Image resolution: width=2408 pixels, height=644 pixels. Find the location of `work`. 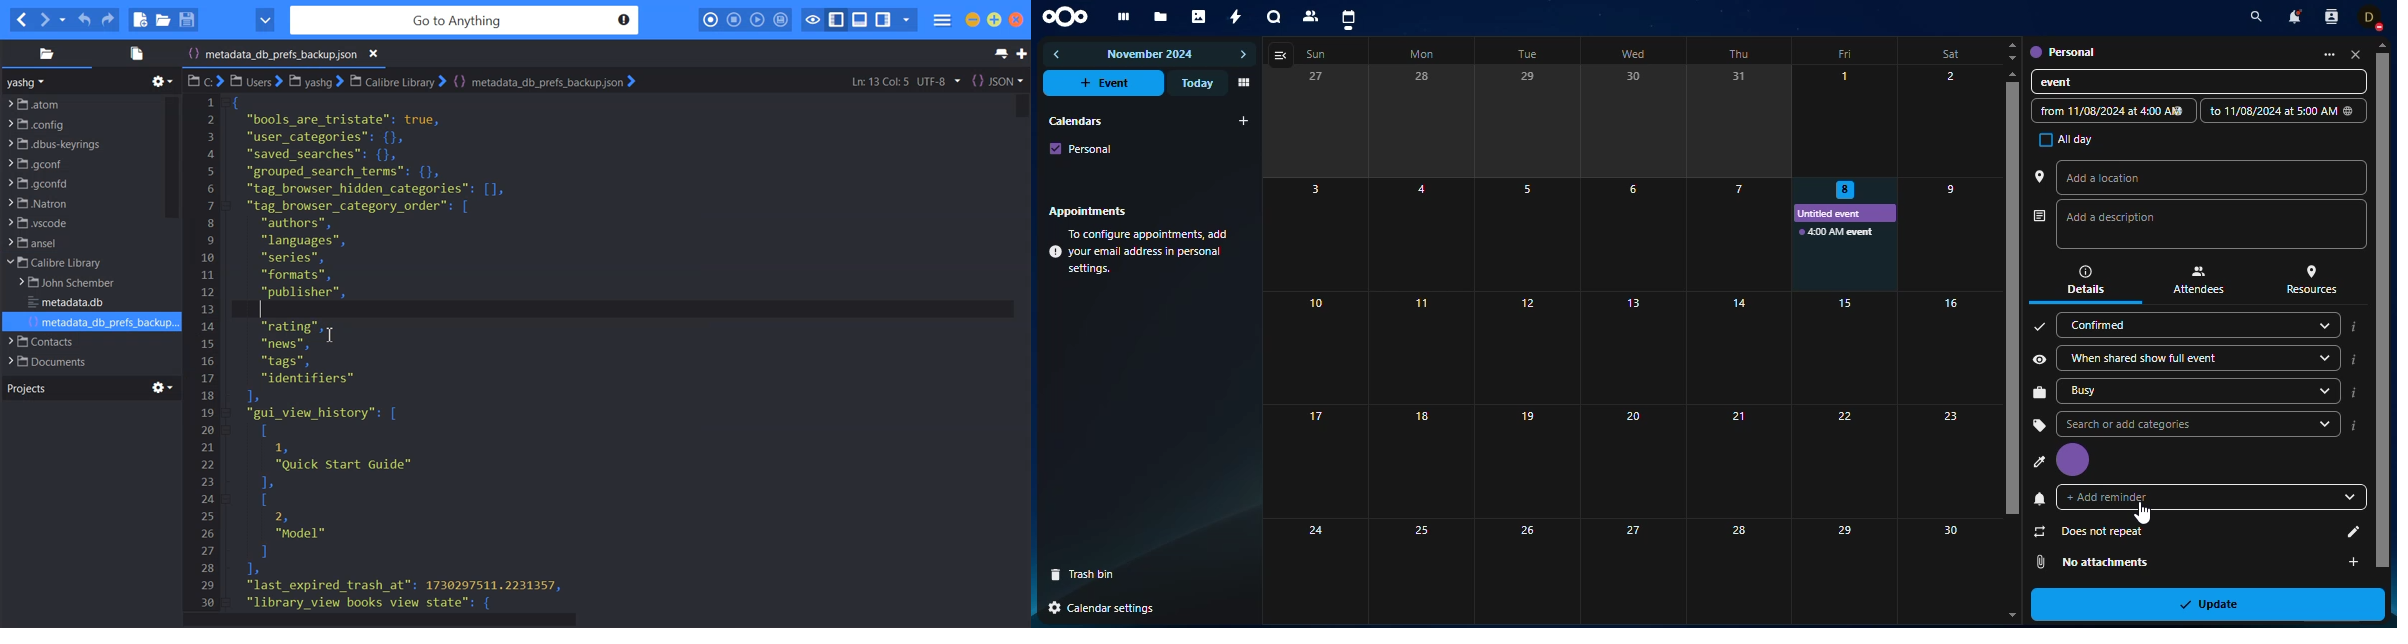

work is located at coordinates (2039, 393).